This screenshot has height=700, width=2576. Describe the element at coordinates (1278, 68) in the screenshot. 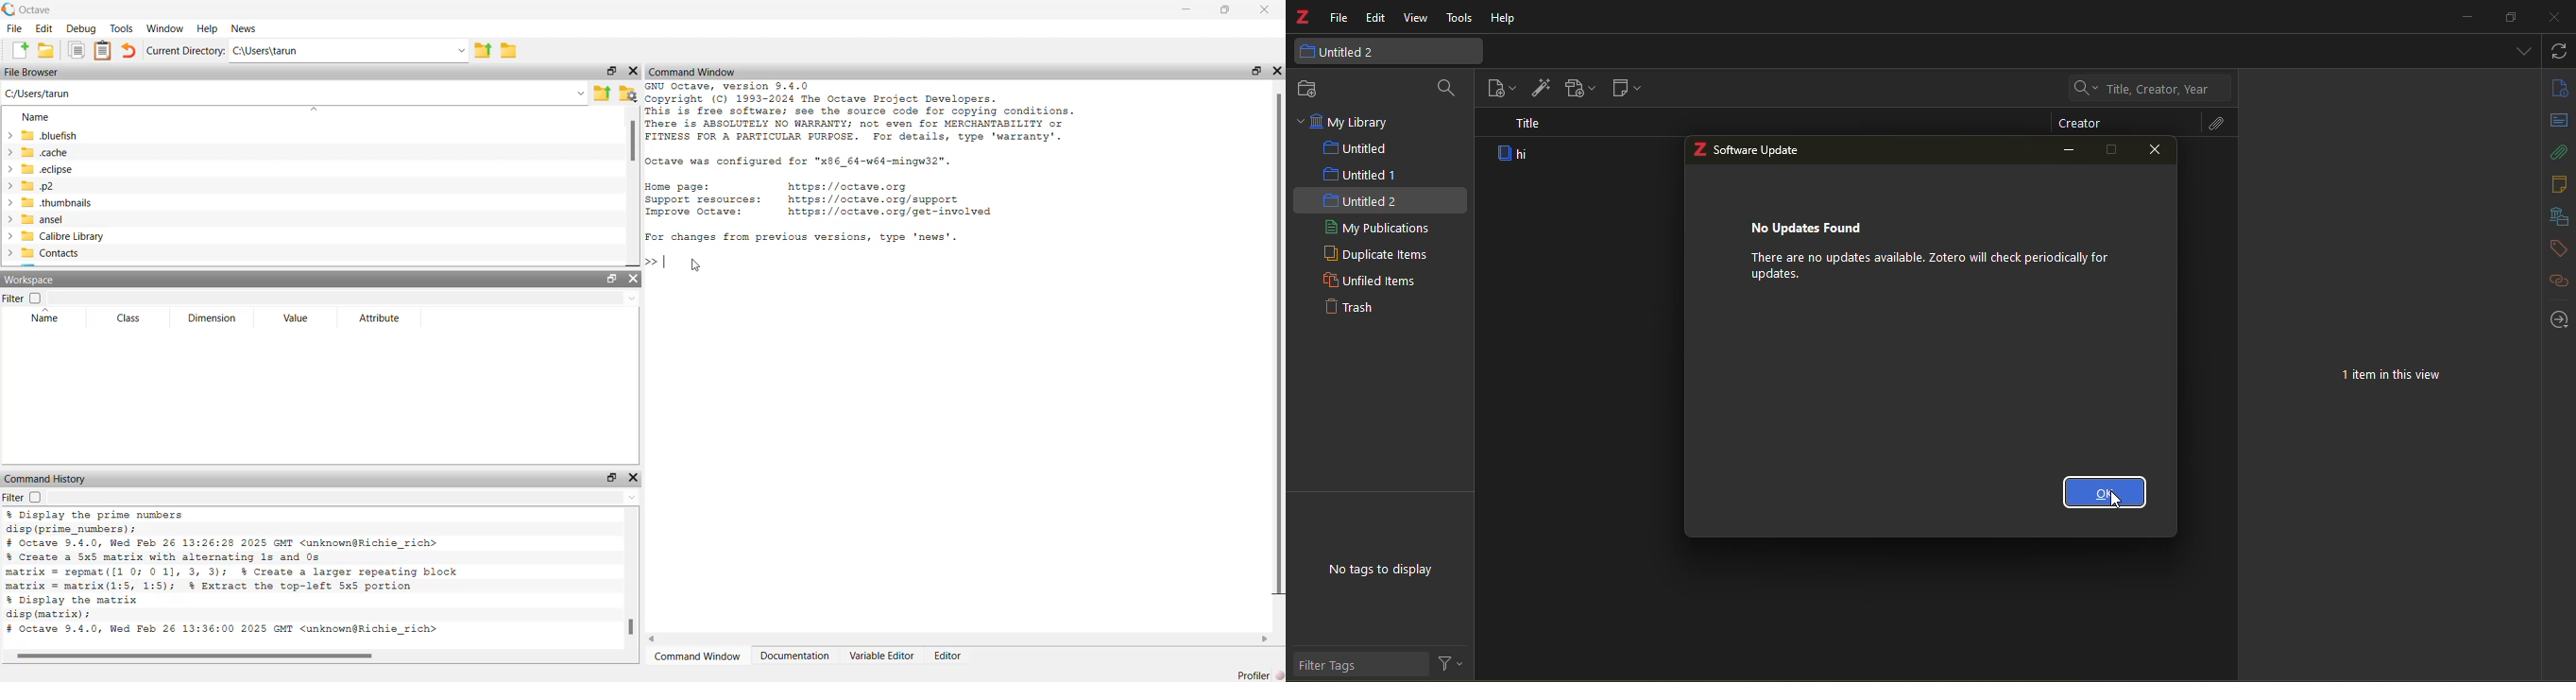

I see `hide widget` at that location.